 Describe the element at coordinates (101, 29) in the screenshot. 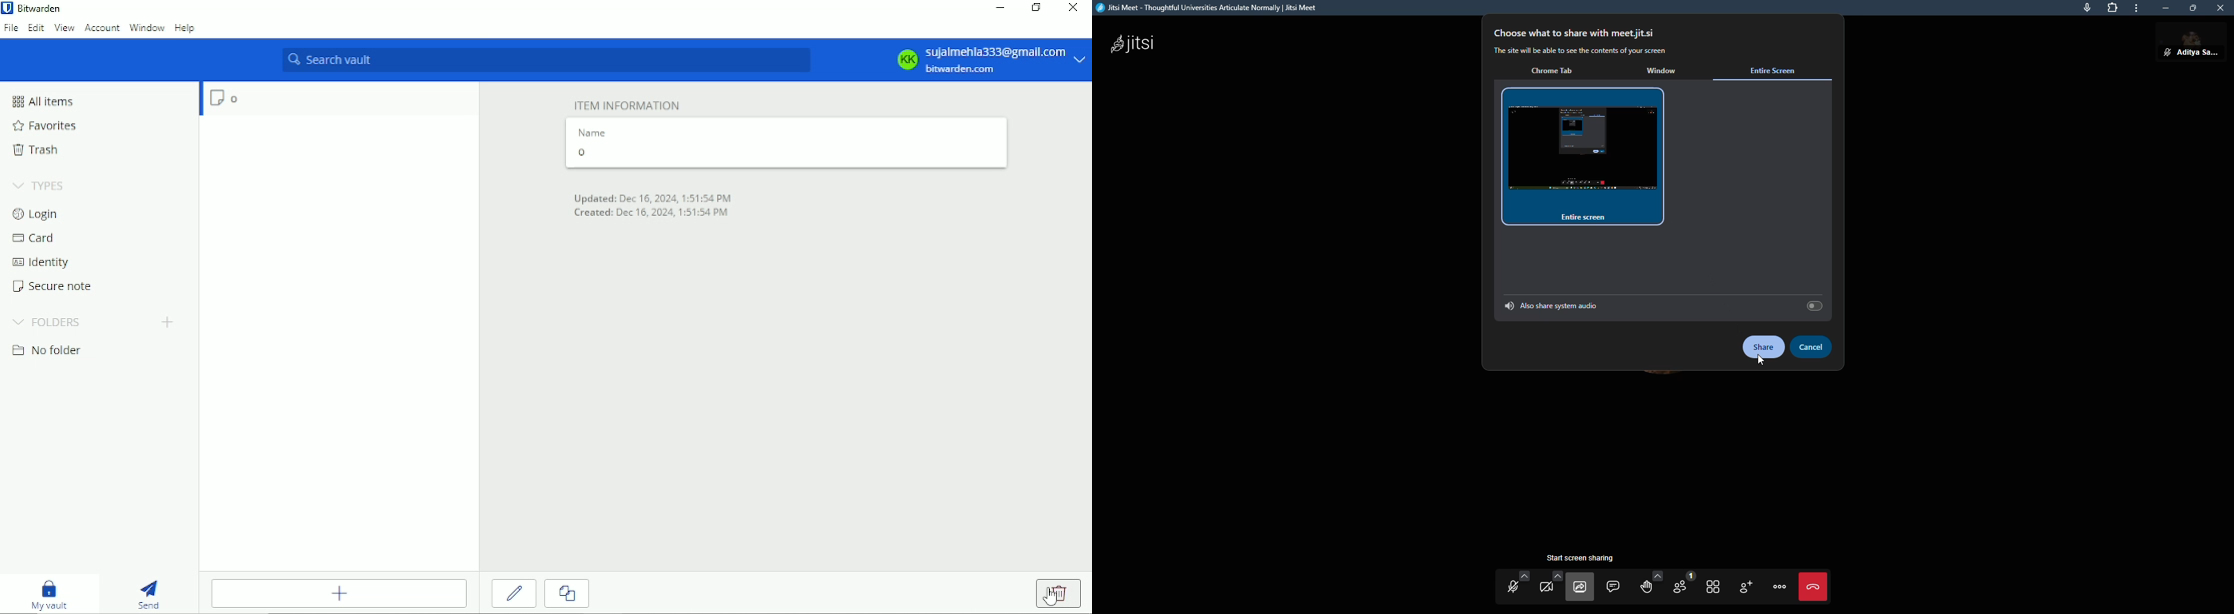

I see `Account` at that location.